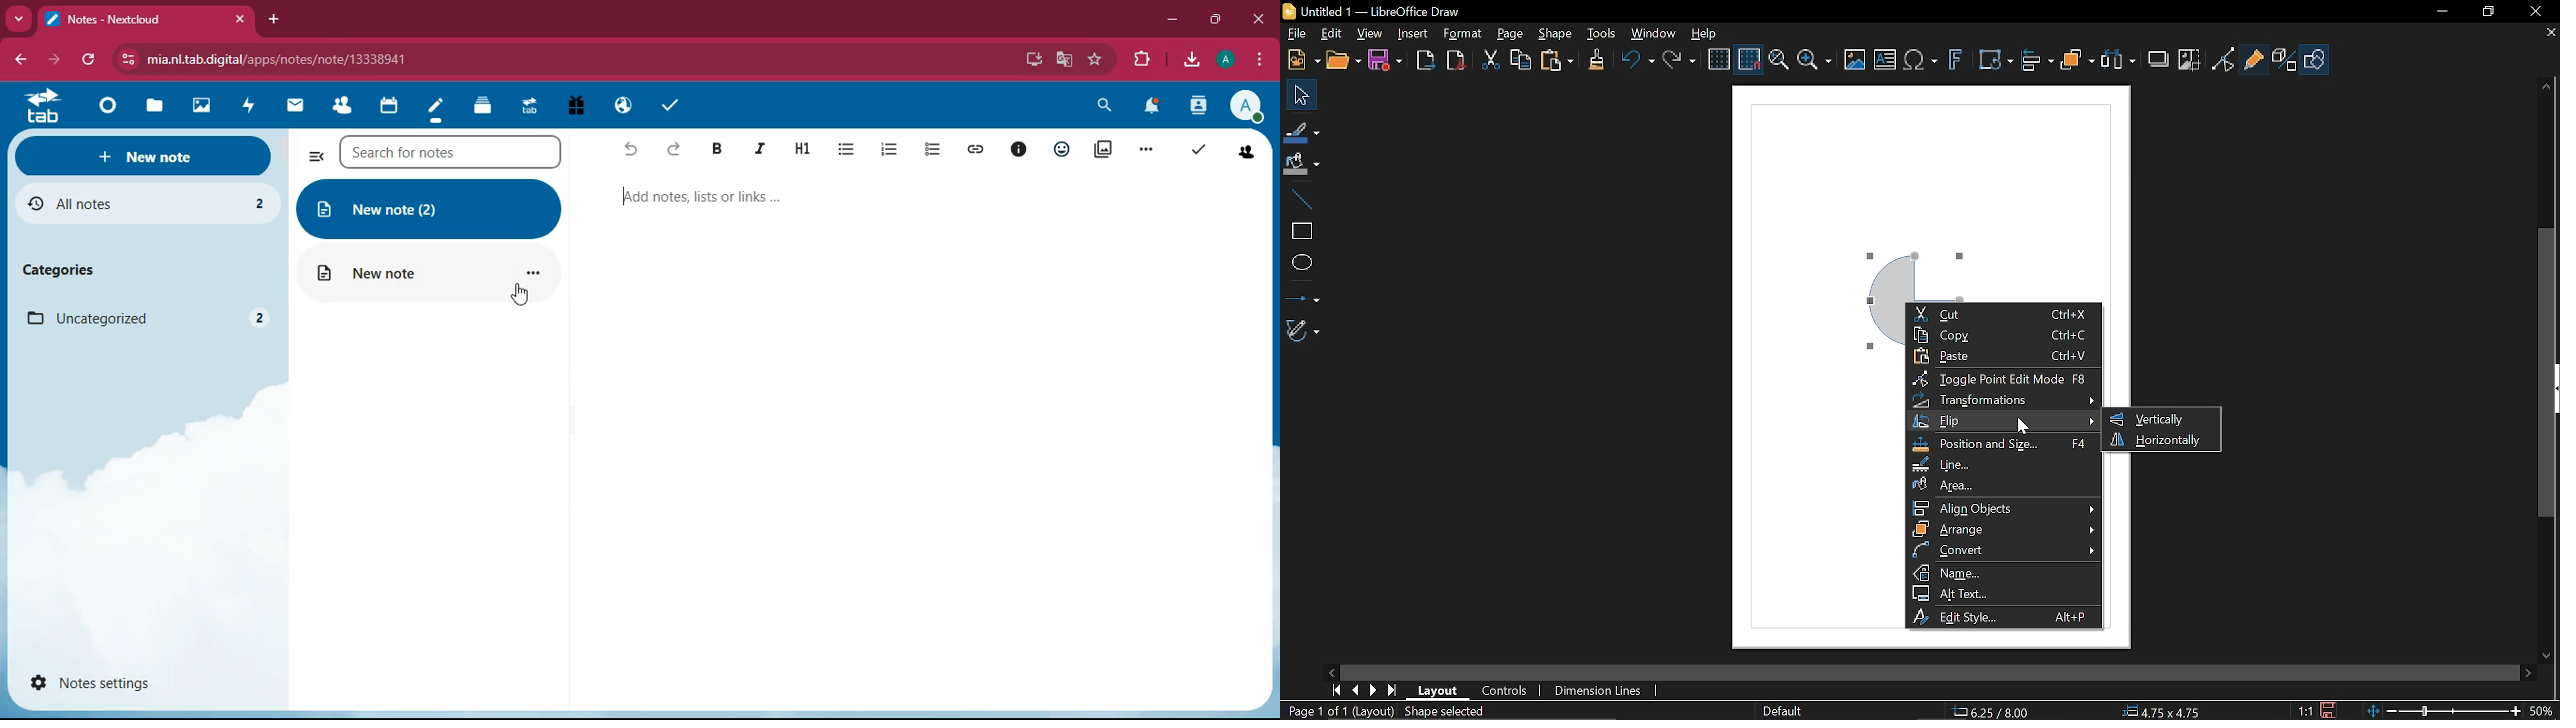 This screenshot has width=2576, height=728. I want to click on layout, so click(1439, 692).